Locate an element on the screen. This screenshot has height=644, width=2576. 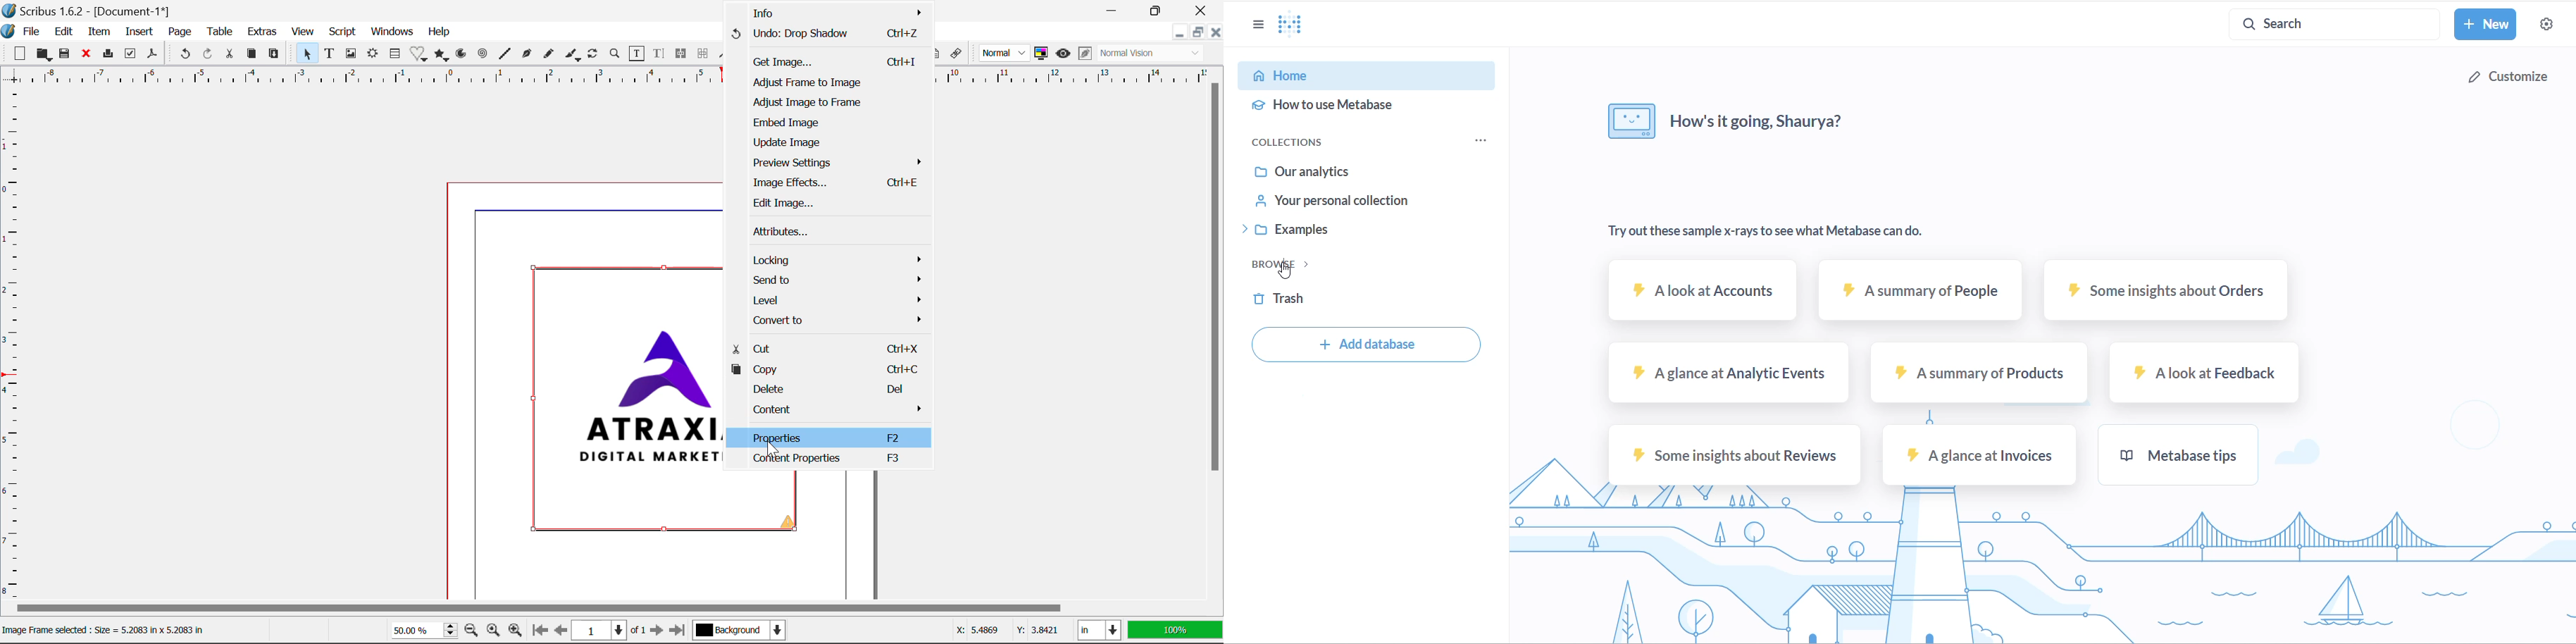
Metabase Logo is located at coordinates (1296, 25).